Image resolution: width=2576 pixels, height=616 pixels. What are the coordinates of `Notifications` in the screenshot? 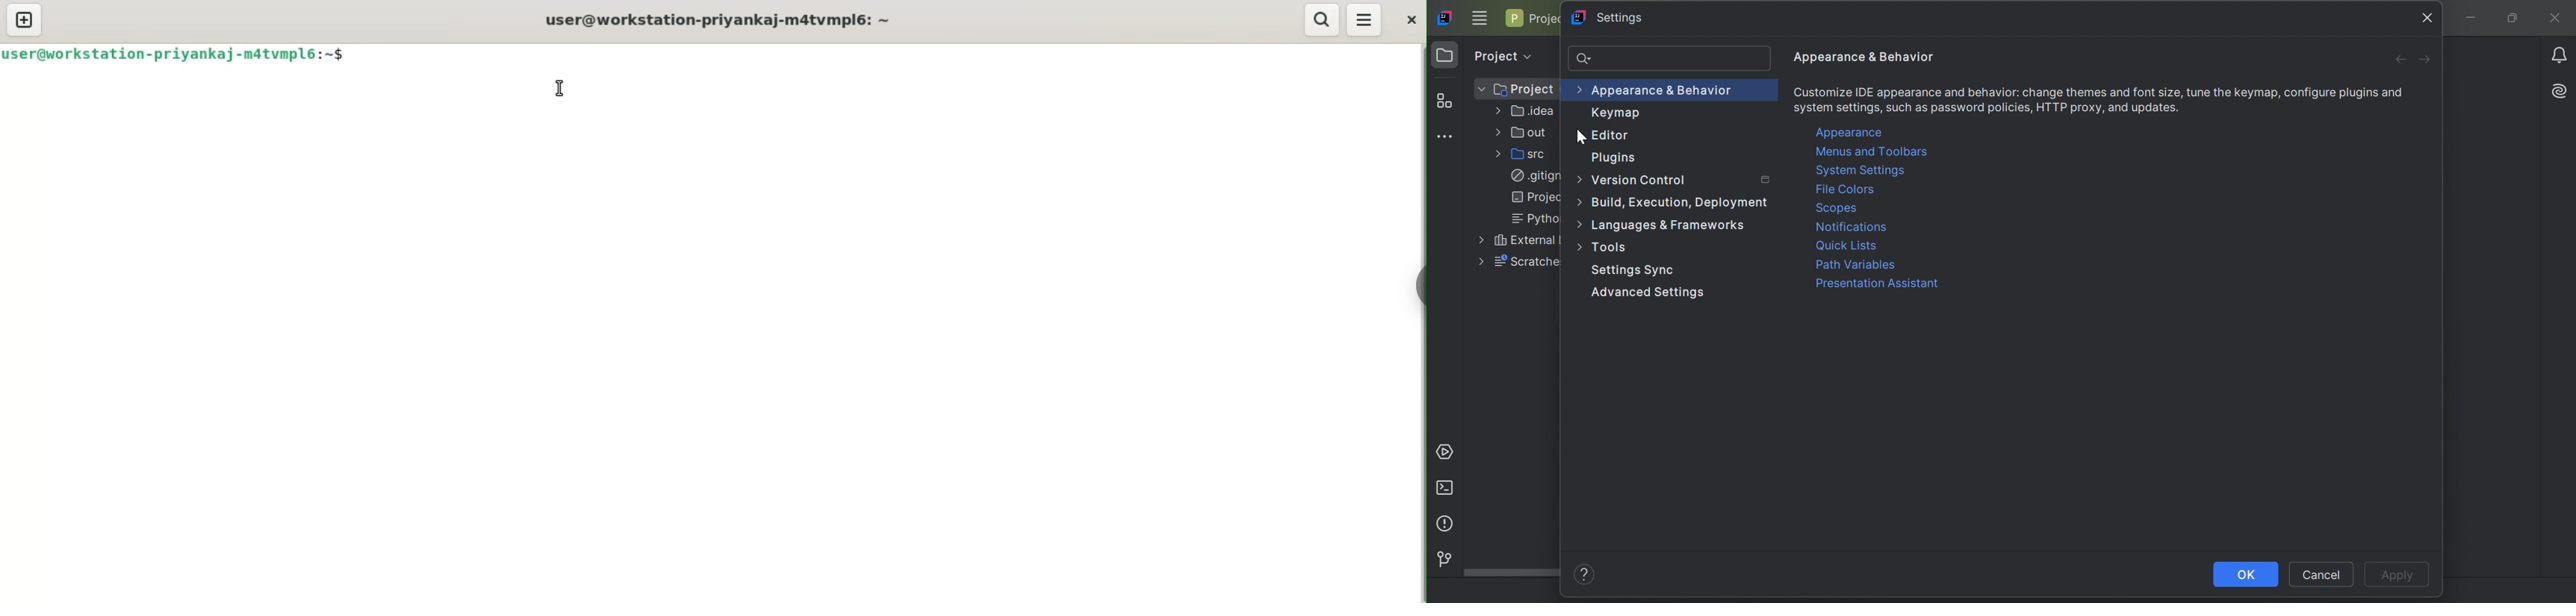 It's located at (1851, 227).